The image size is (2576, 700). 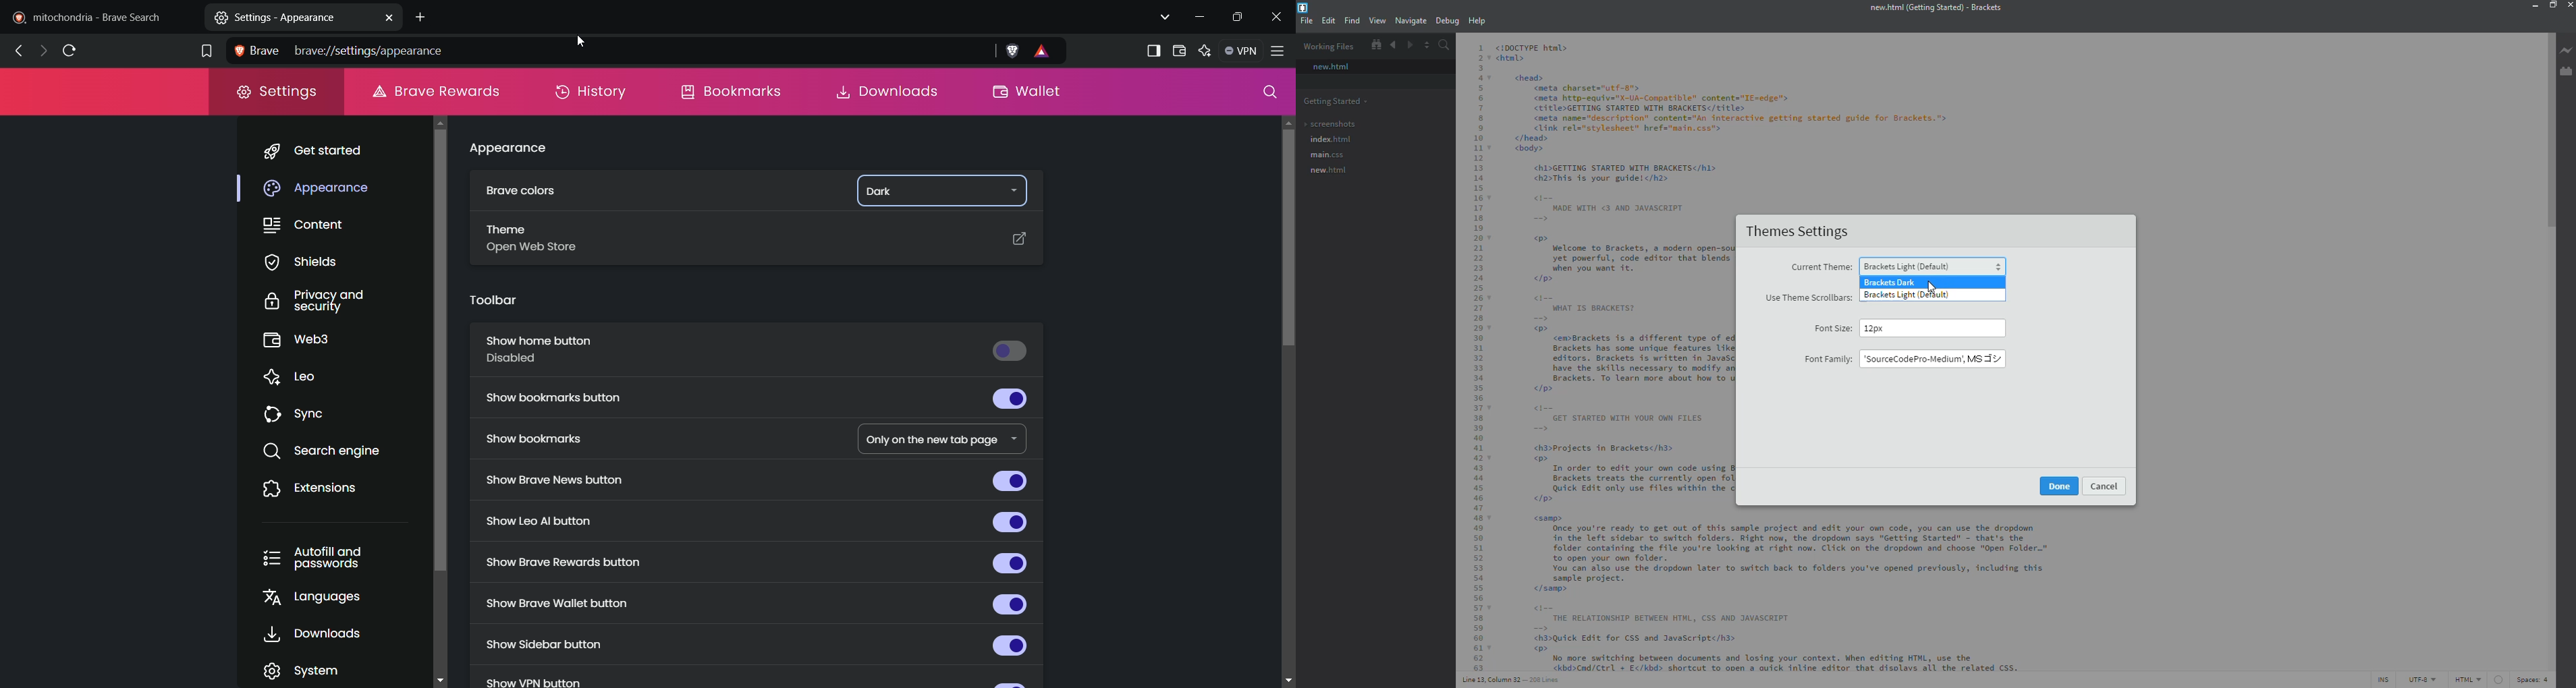 What do you see at coordinates (1280, 13) in the screenshot?
I see `close` at bounding box center [1280, 13].